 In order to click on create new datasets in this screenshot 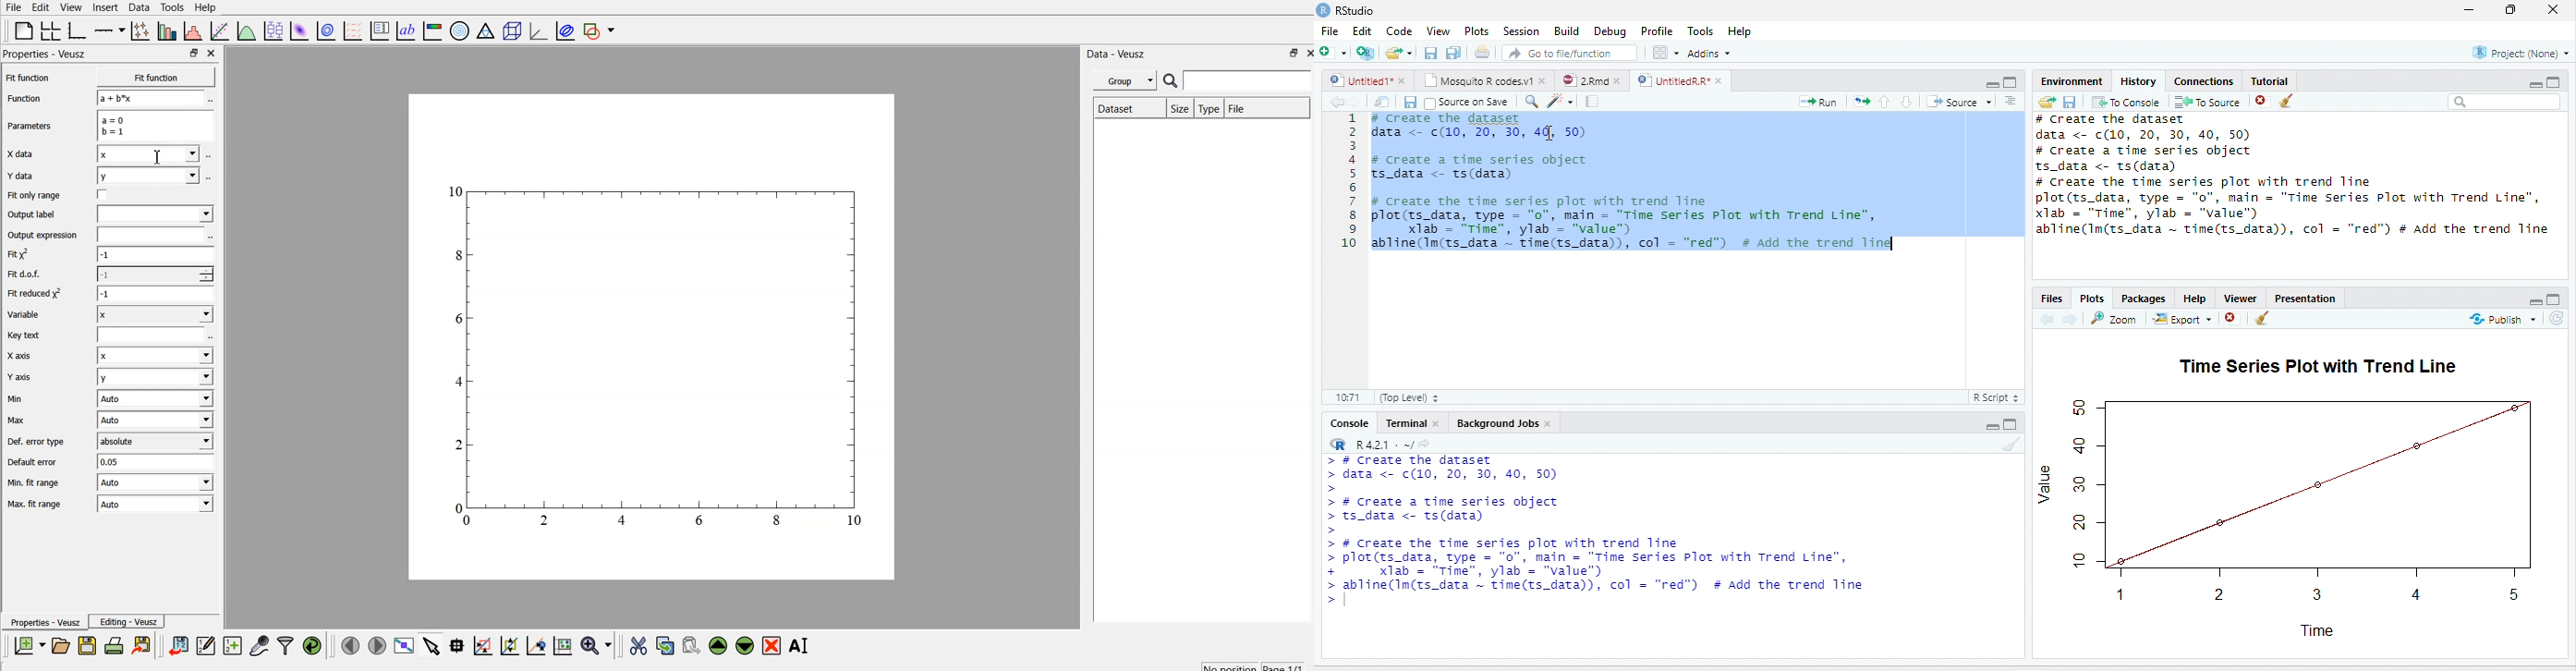, I will do `click(231, 646)`.